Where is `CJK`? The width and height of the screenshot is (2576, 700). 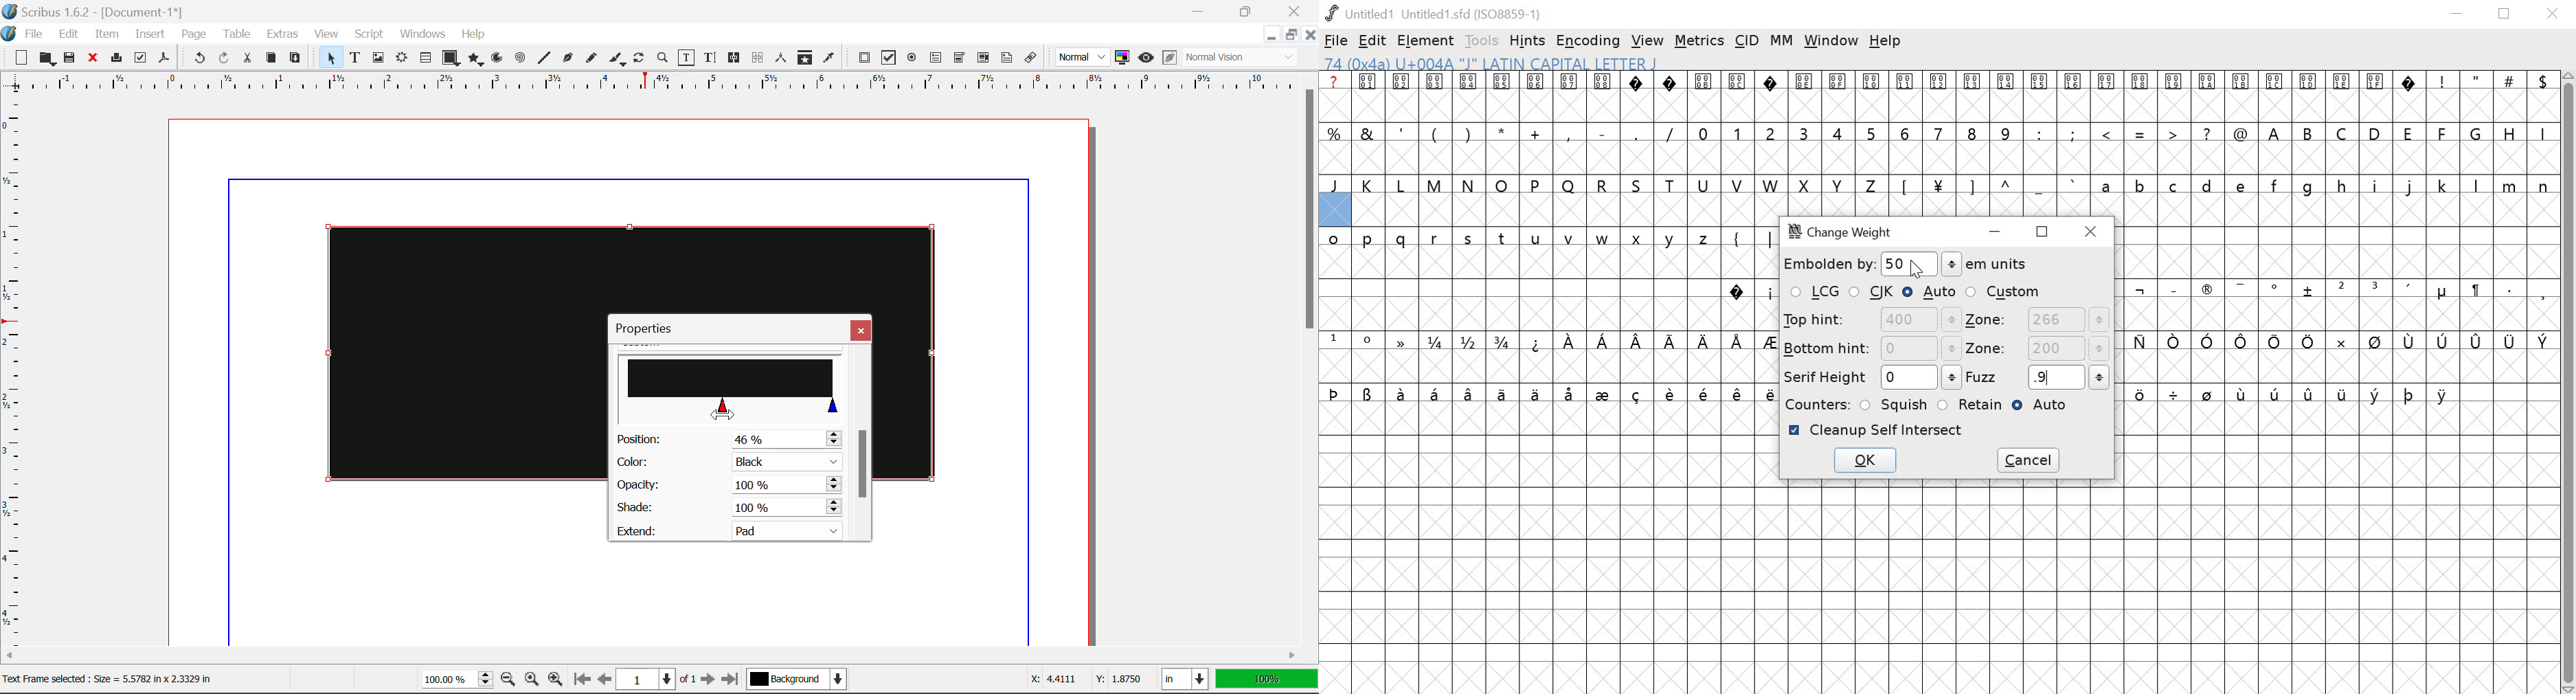
CJK is located at coordinates (1873, 293).